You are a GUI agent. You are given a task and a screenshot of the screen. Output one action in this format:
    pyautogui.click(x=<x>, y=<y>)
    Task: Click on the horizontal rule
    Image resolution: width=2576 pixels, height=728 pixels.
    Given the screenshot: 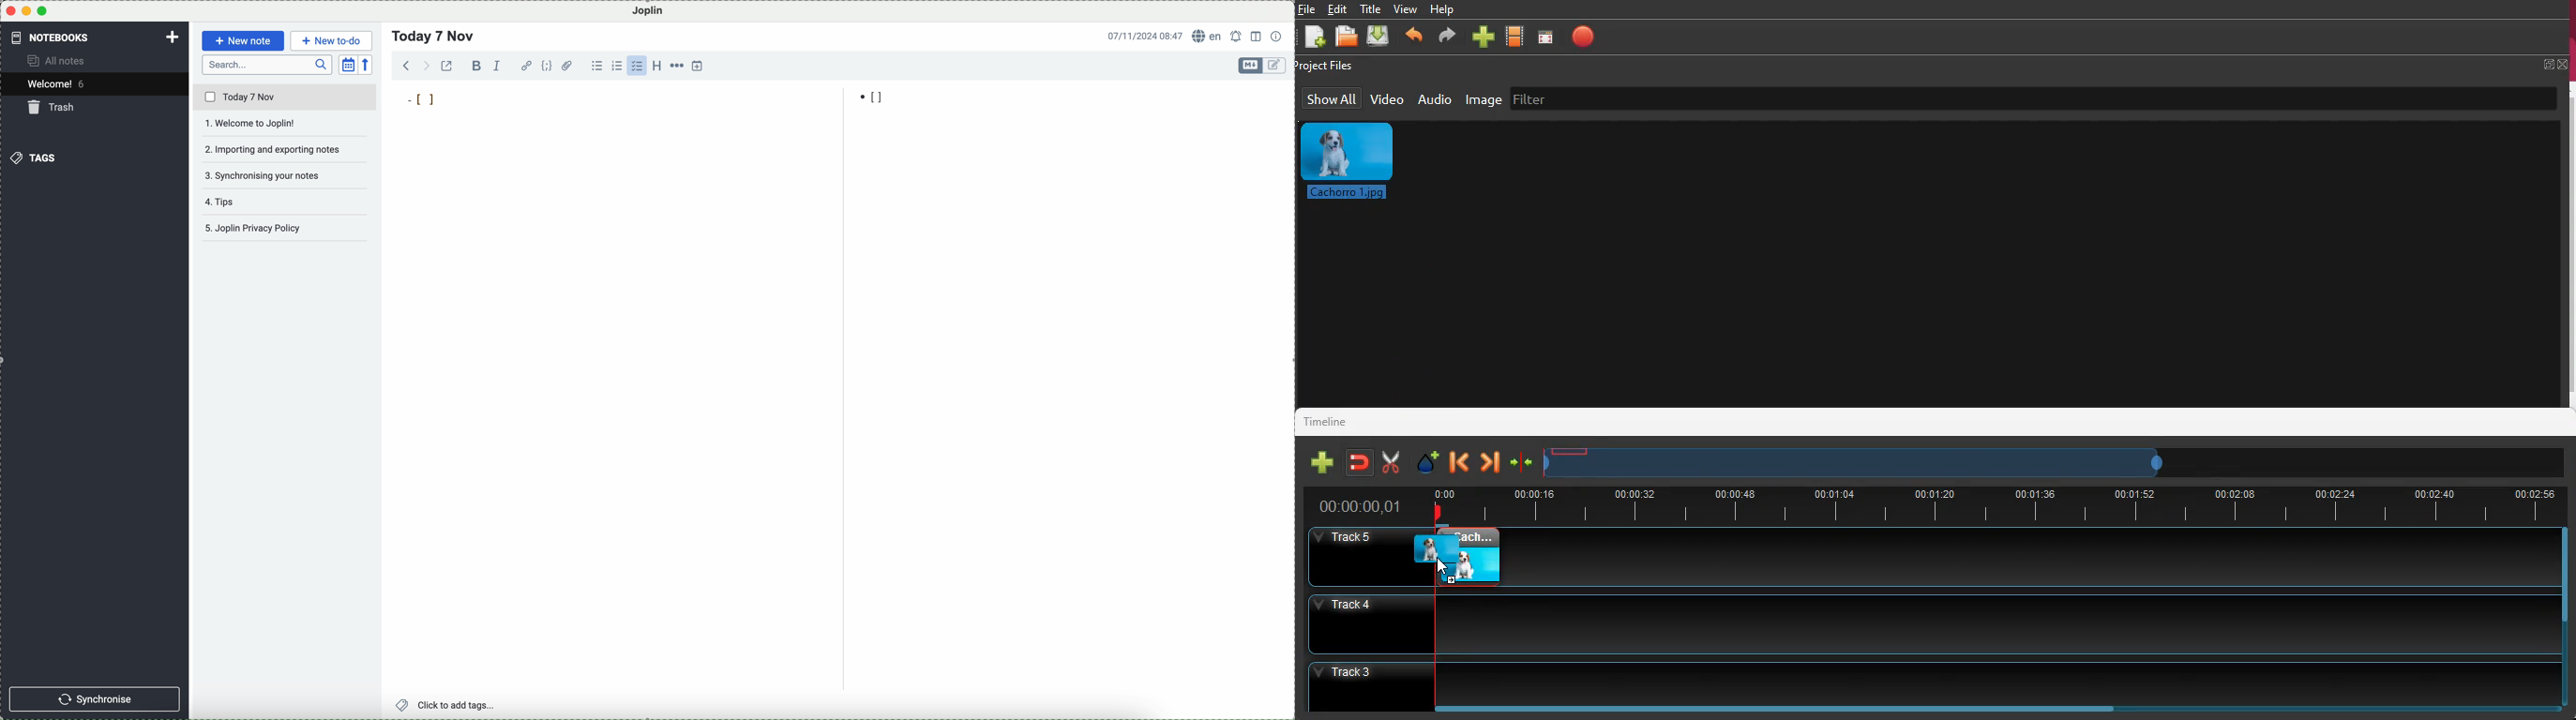 What is the action you would take?
    pyautogui.click(x=676, y=66)
    